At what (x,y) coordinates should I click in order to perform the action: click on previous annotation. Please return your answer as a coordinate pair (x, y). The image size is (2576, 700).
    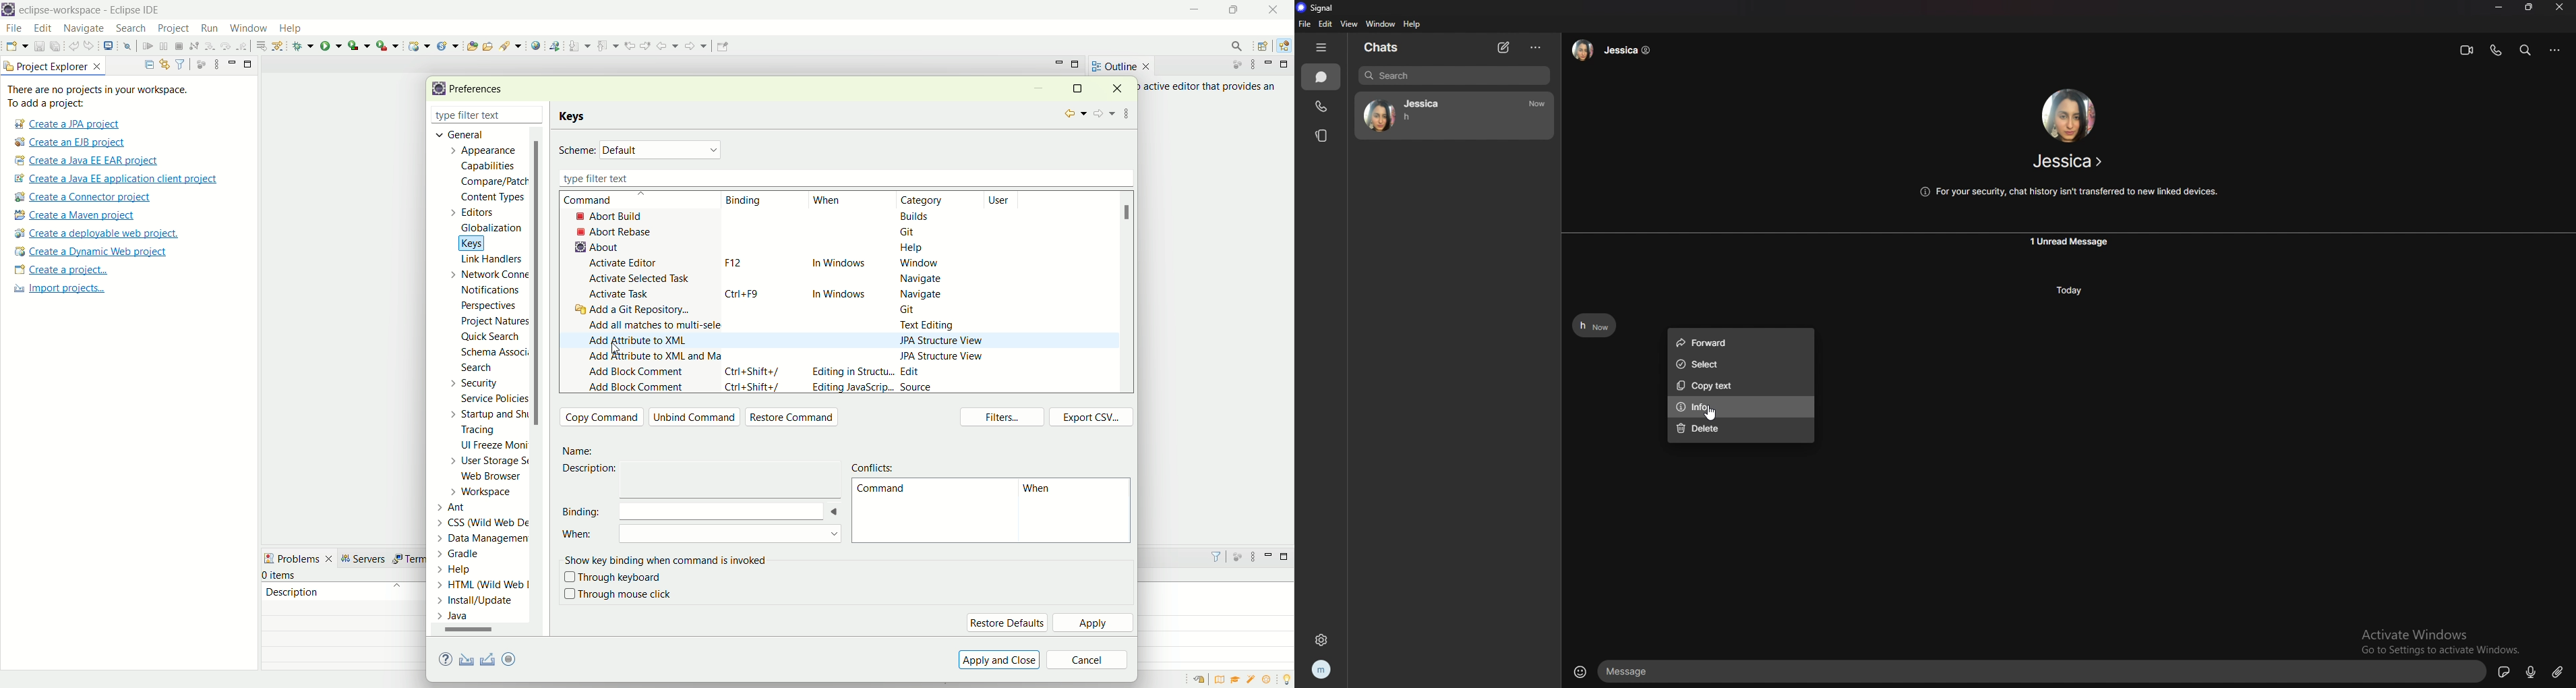
    Looking at the image, I should click on (610, 45).